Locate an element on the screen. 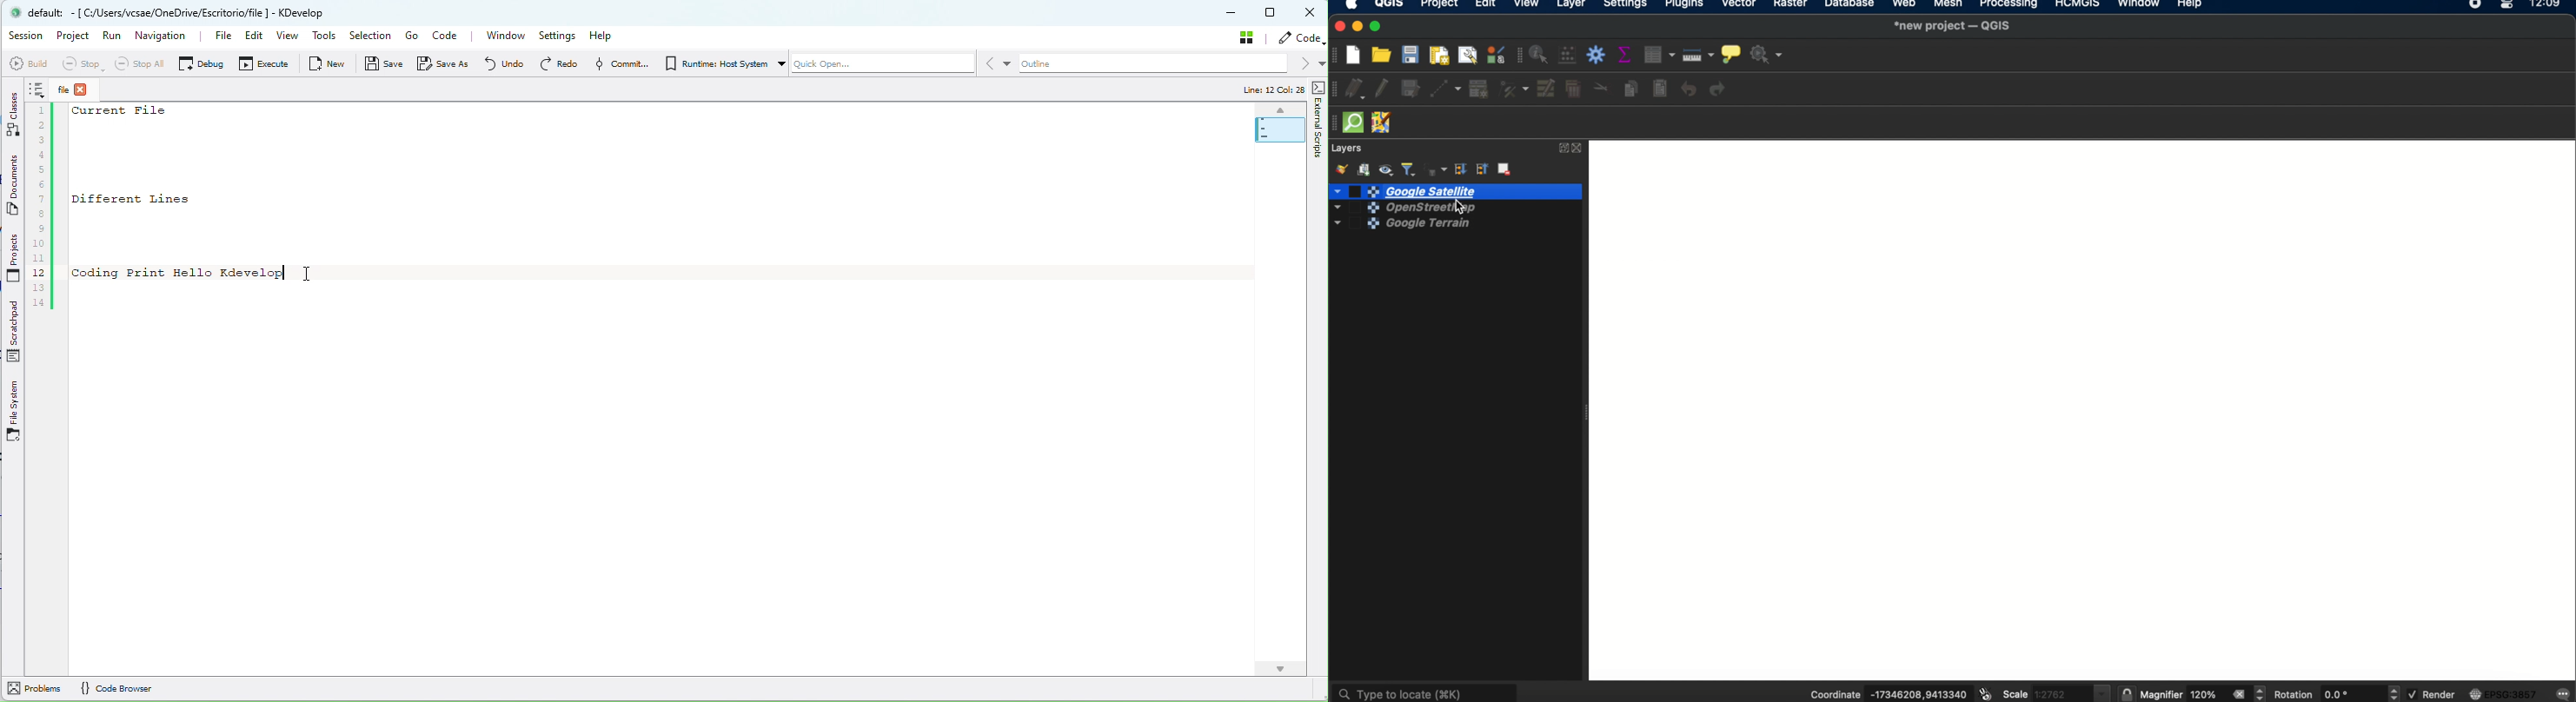 The width and height of the screenshot is (2576, 728). filter legend is located at coordinates (1409, 168).